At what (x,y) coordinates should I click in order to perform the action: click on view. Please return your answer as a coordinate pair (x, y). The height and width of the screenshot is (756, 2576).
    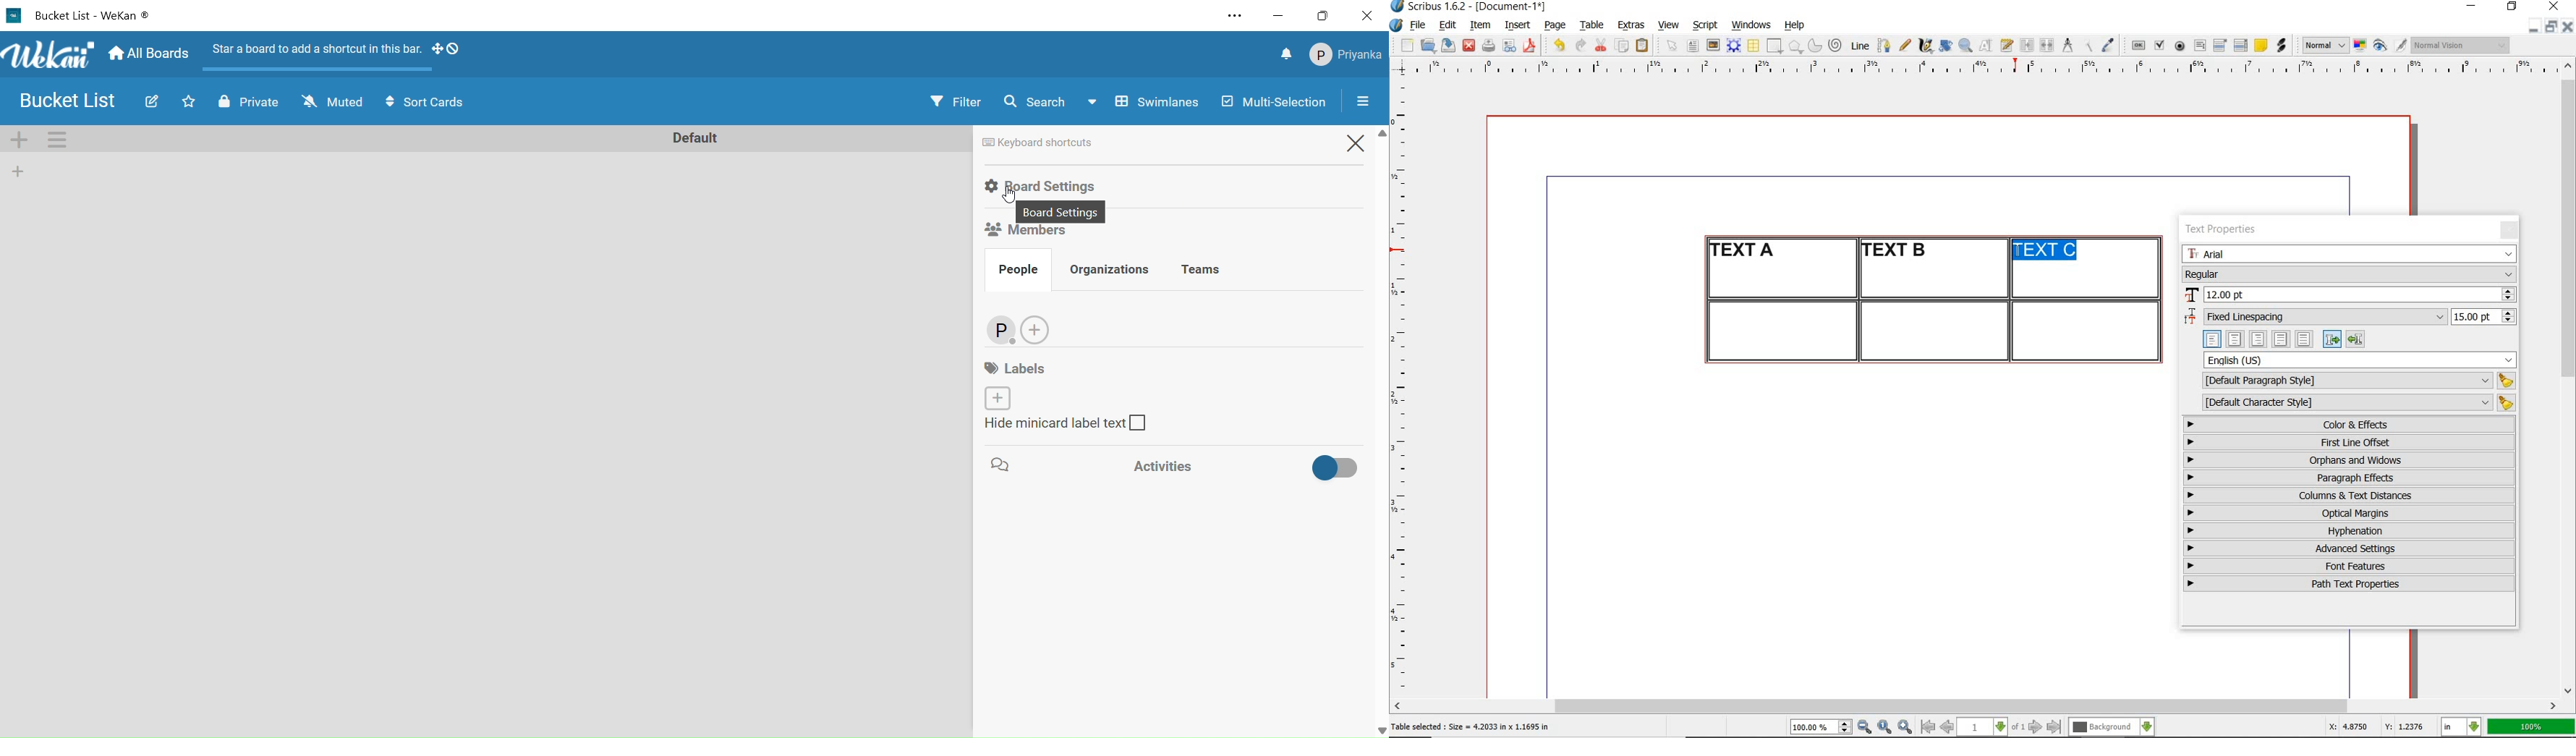
    Looking at the image, I should click on (1669, 25).